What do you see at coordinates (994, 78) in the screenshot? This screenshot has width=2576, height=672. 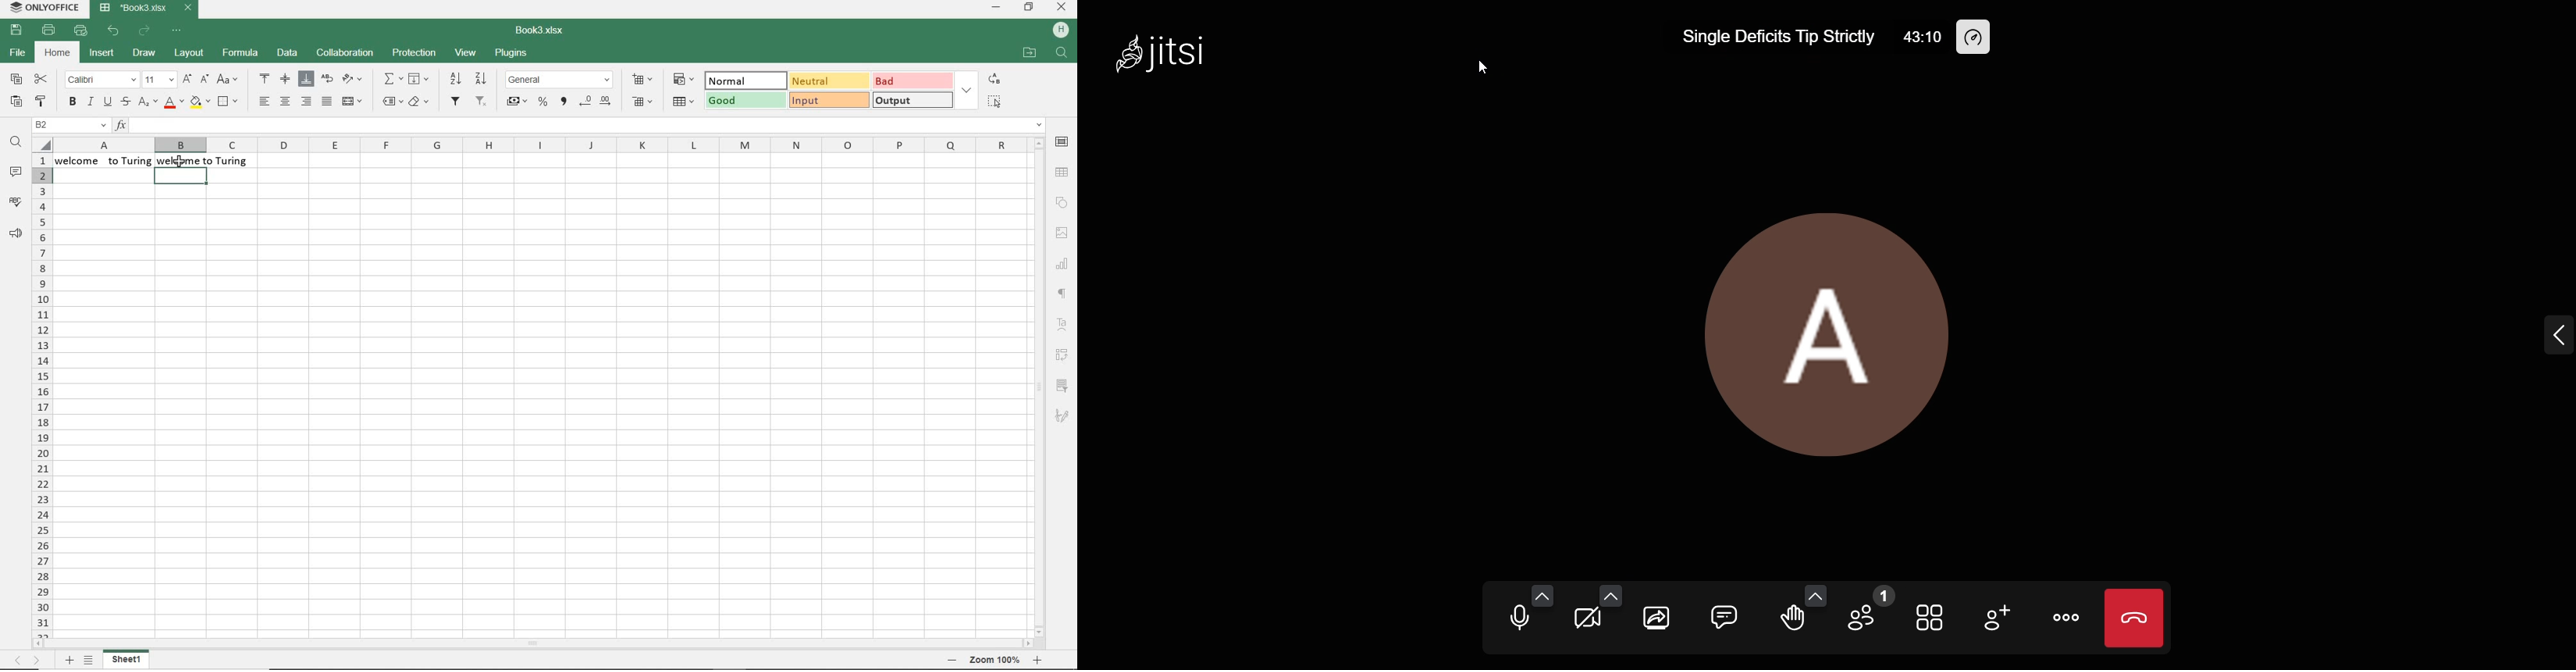 I see `REPLACE` at bounding box center [994, 78].